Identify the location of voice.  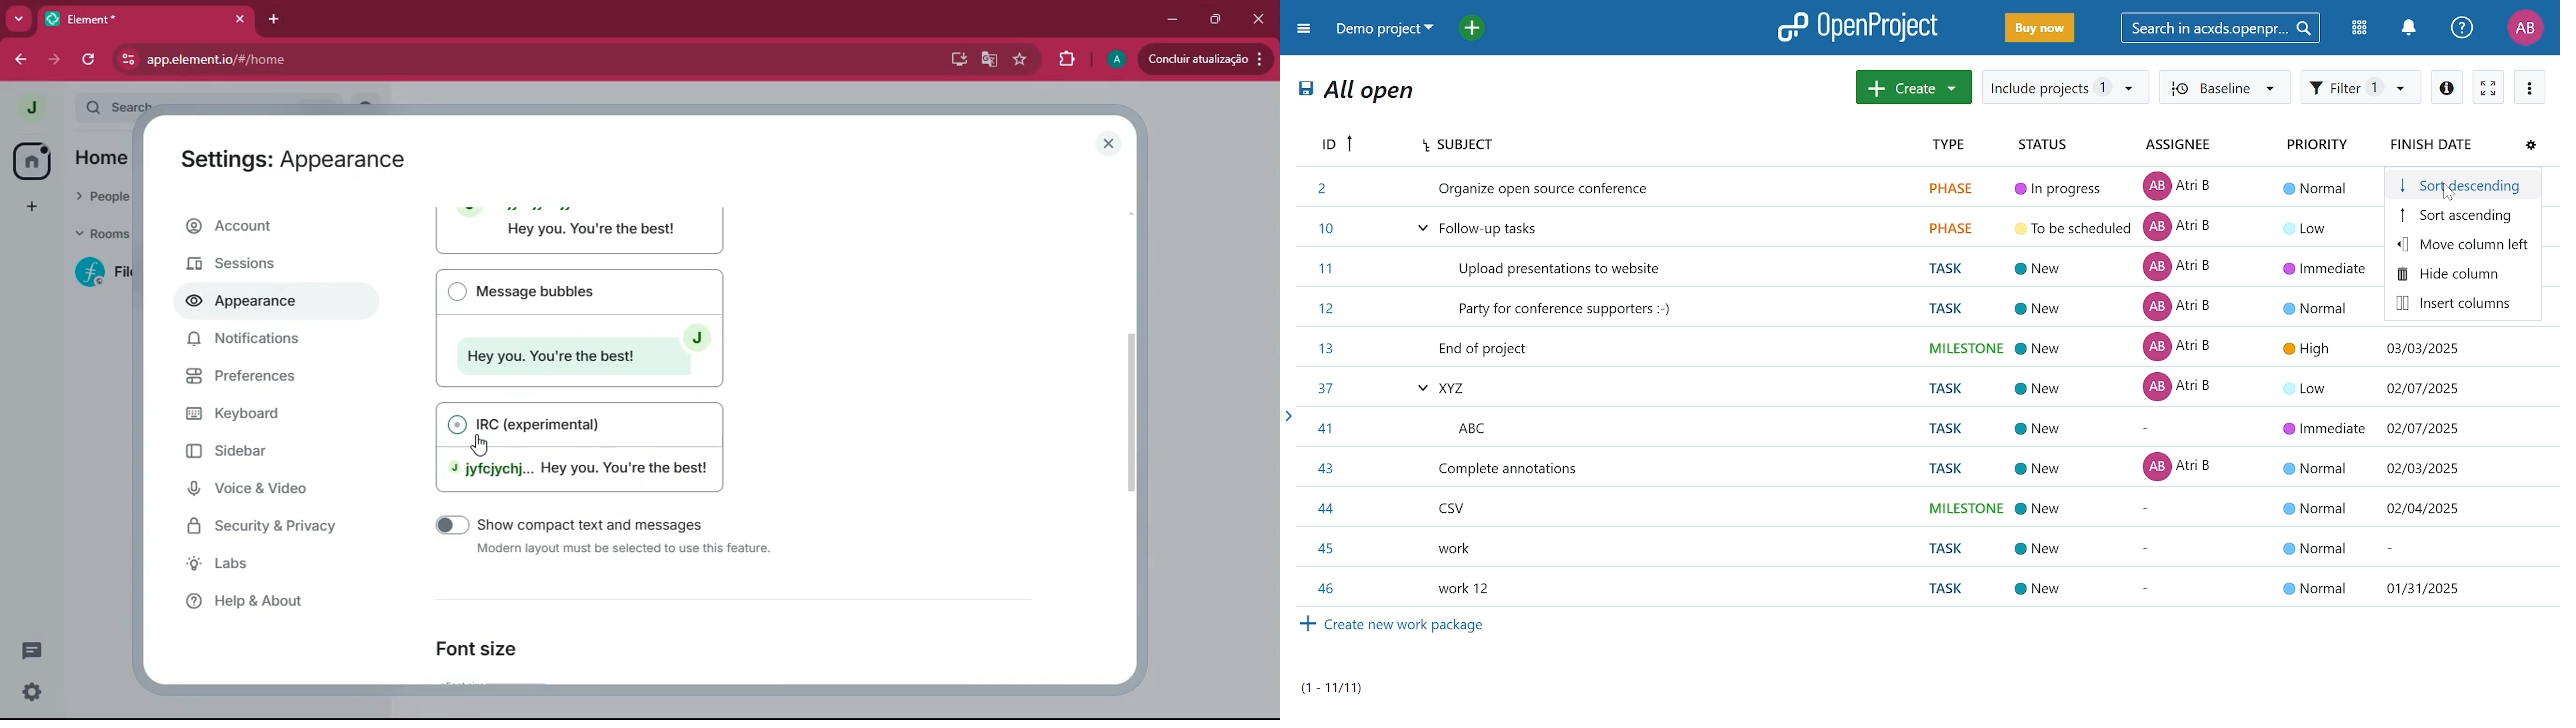
(271, 489).